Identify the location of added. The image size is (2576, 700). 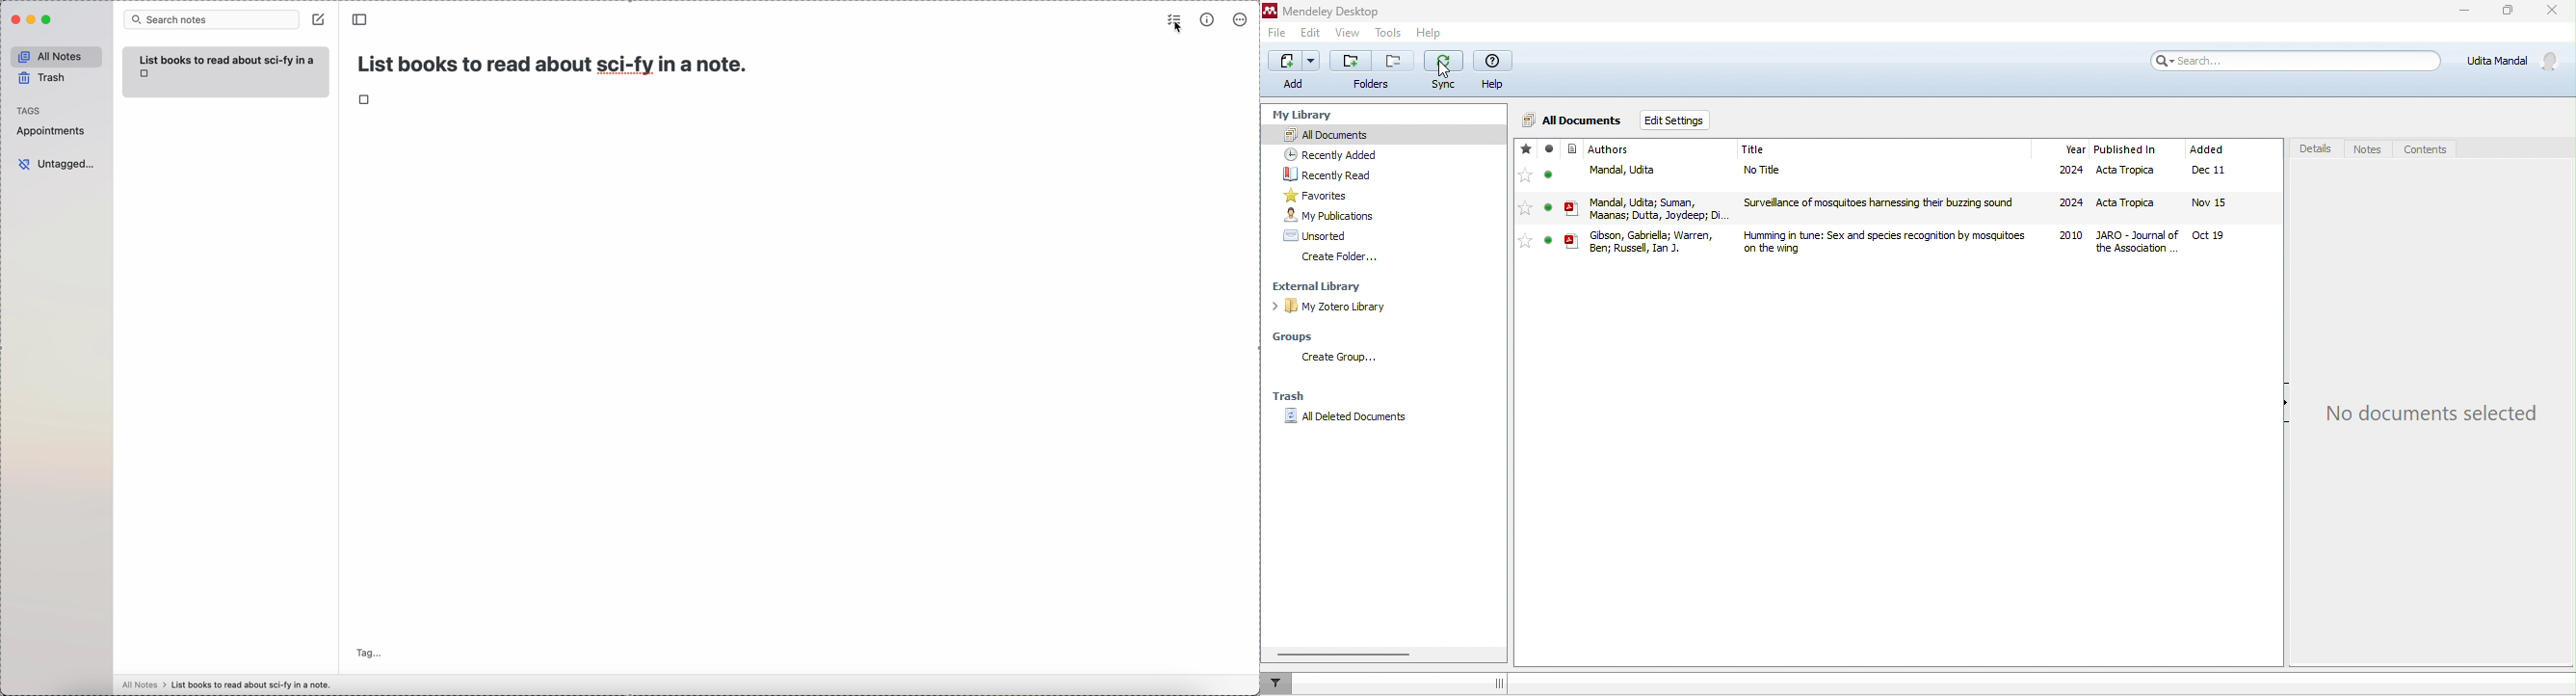
(2207, 148).